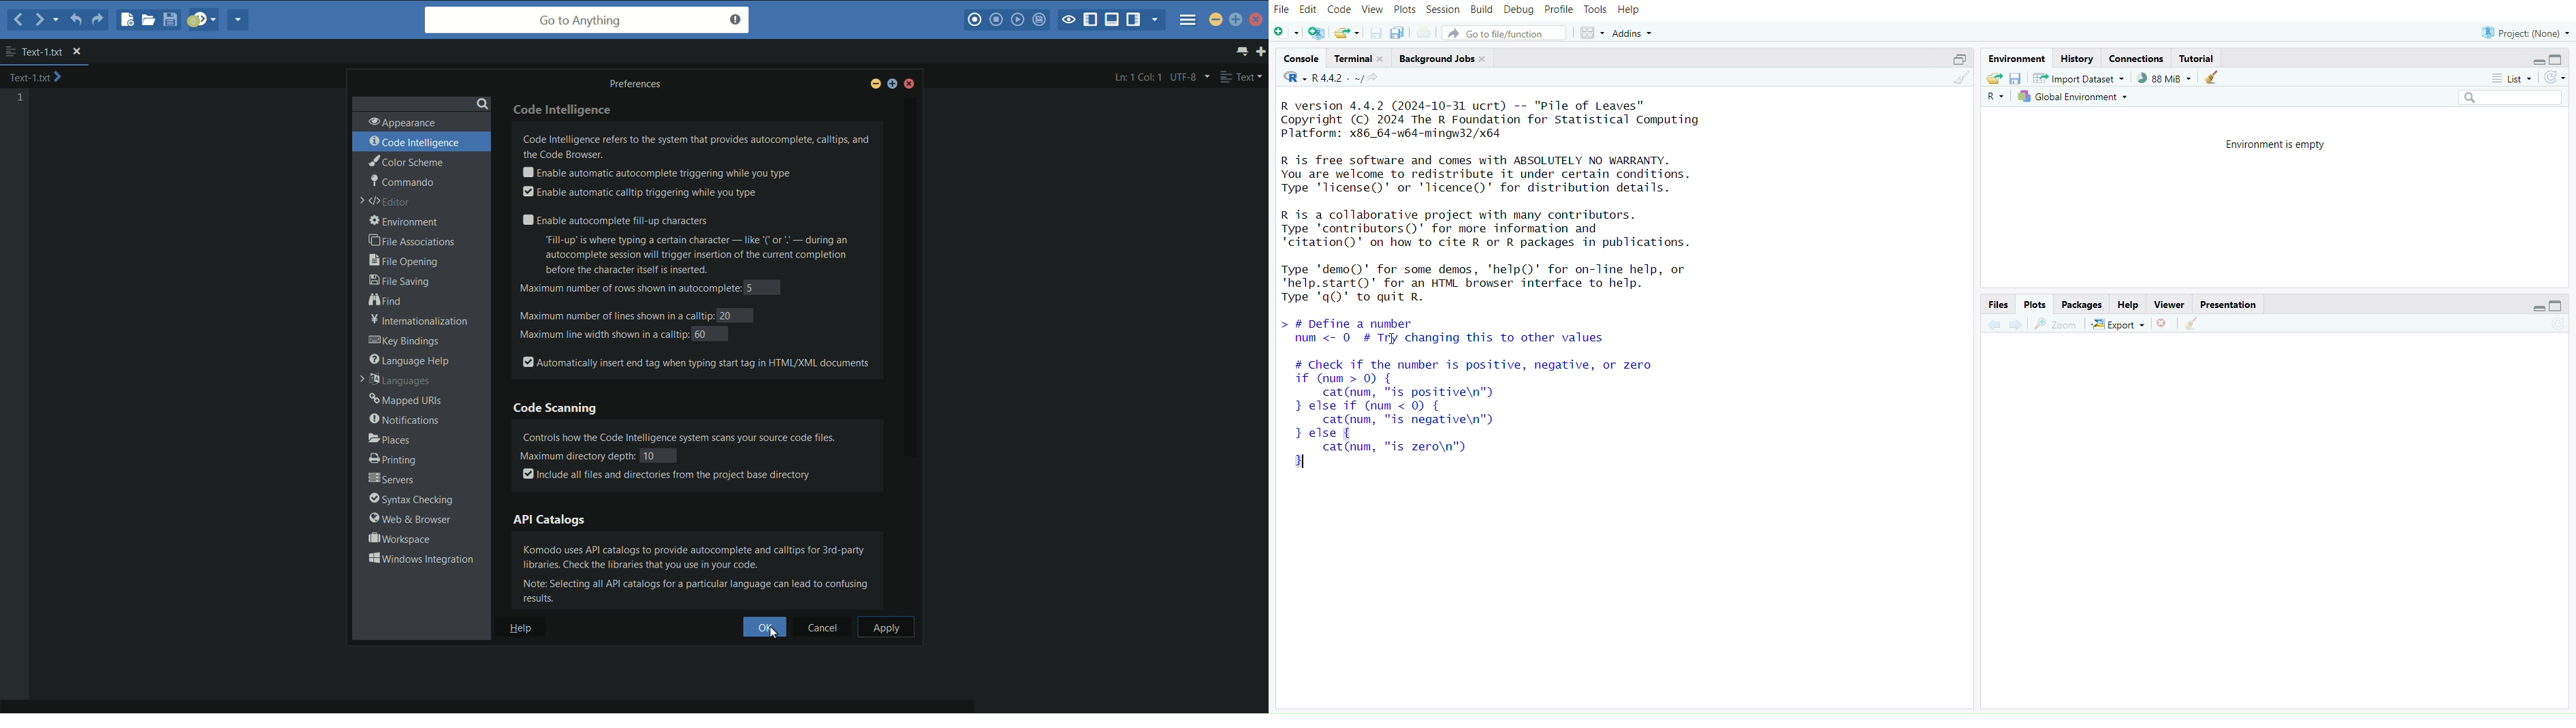  I want to click on tools, so click(1596, 10).